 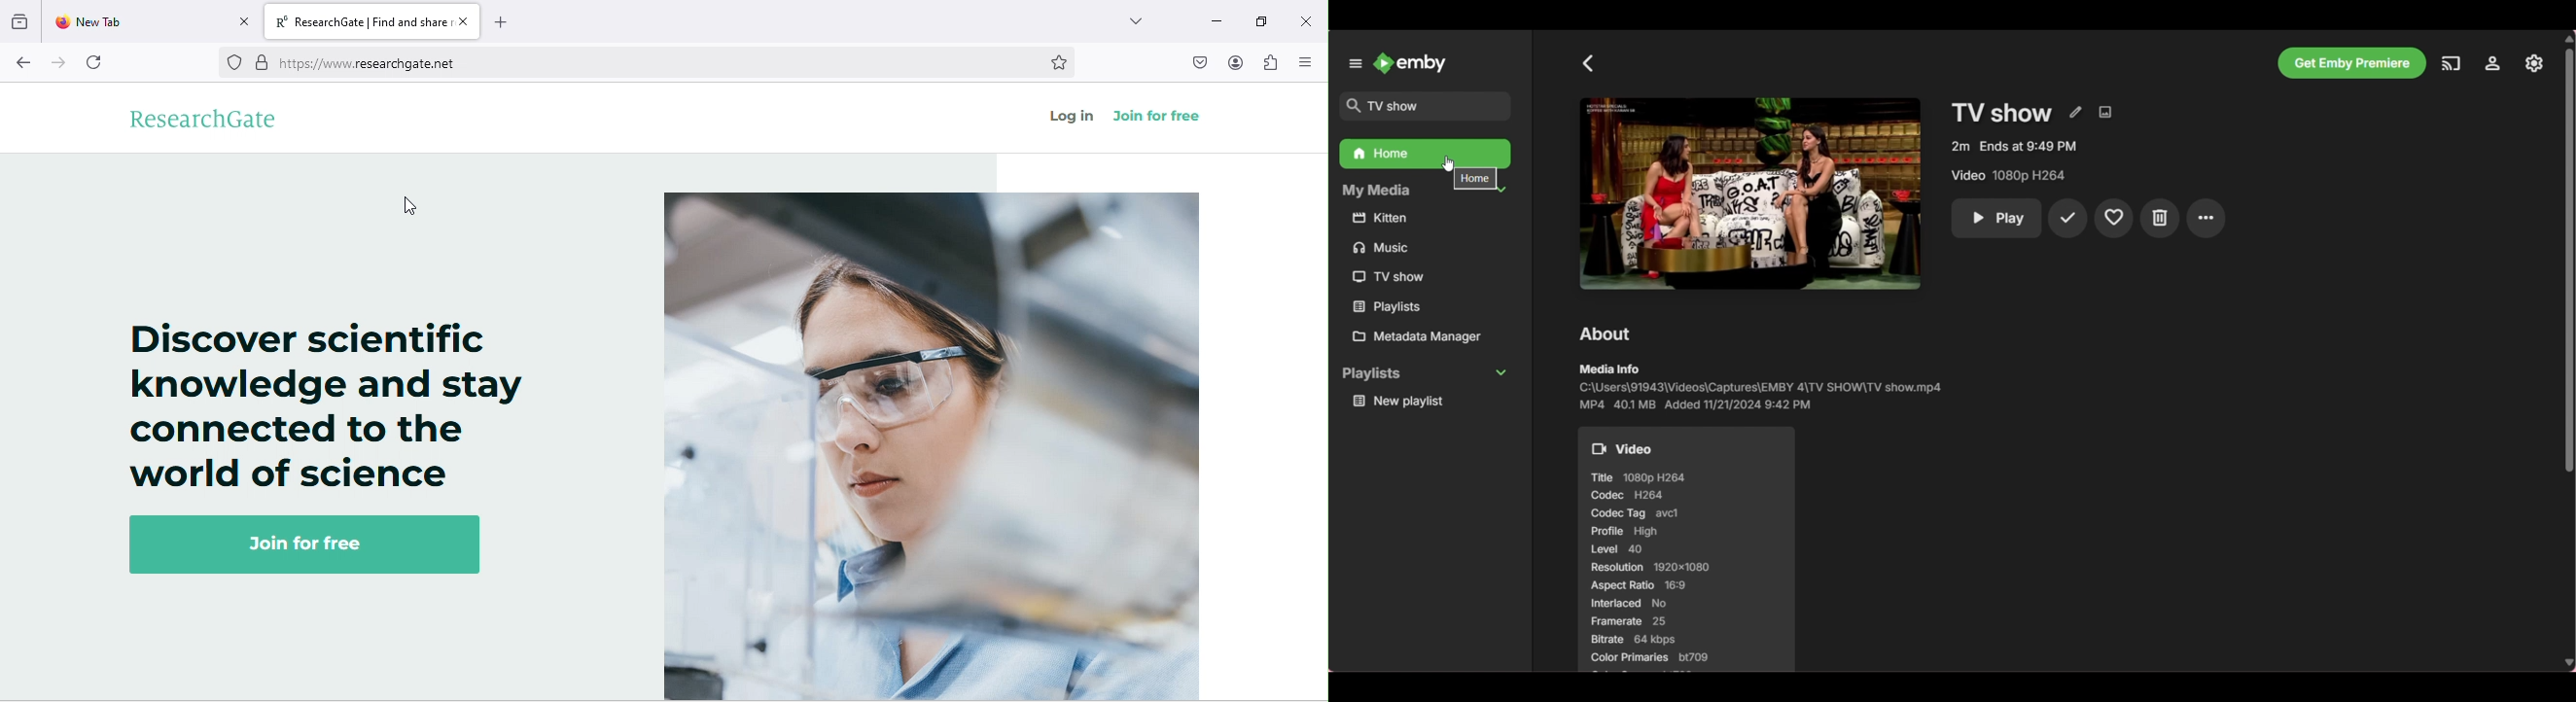 I want to click on new tab, so click(x=135, y=22).